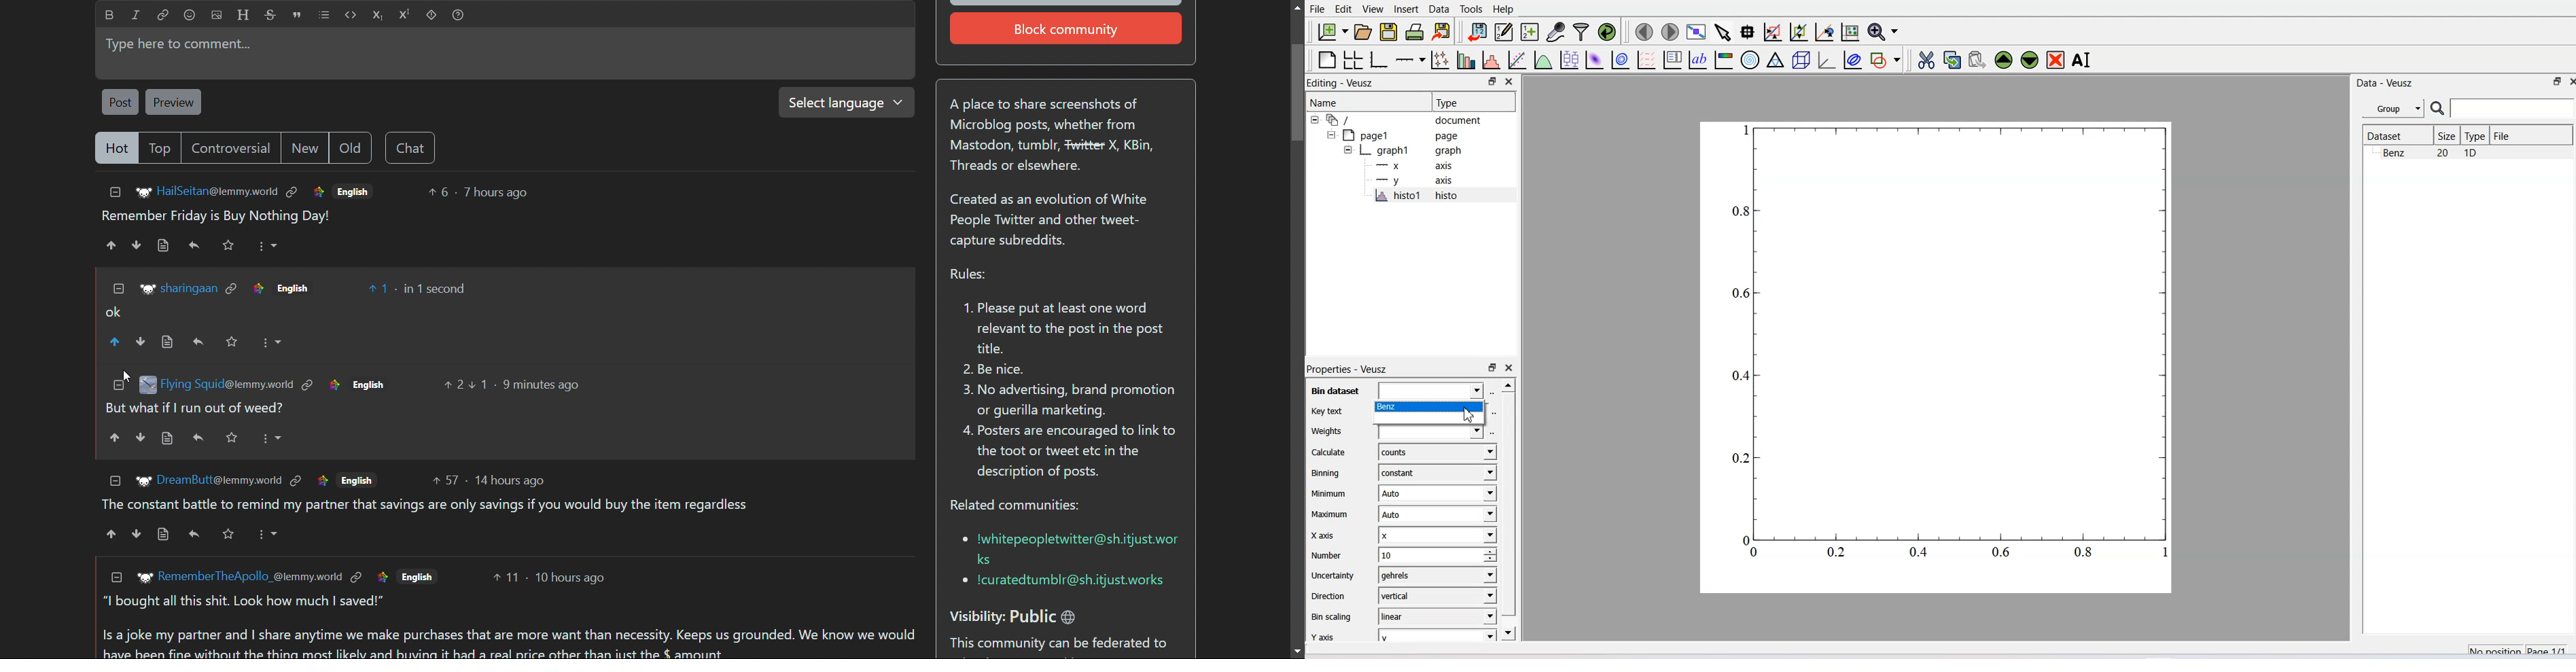 Image resolution: width=2576 pixels, height=672 pixels. Describe the element at coordinates (1059, 138) in the screenshot. I see `A place to share screenshots of
Microblog posts, whether from
Mastodon, tumblr, Fwitter X, KBin,
Threads or elsewhere.` at that location.